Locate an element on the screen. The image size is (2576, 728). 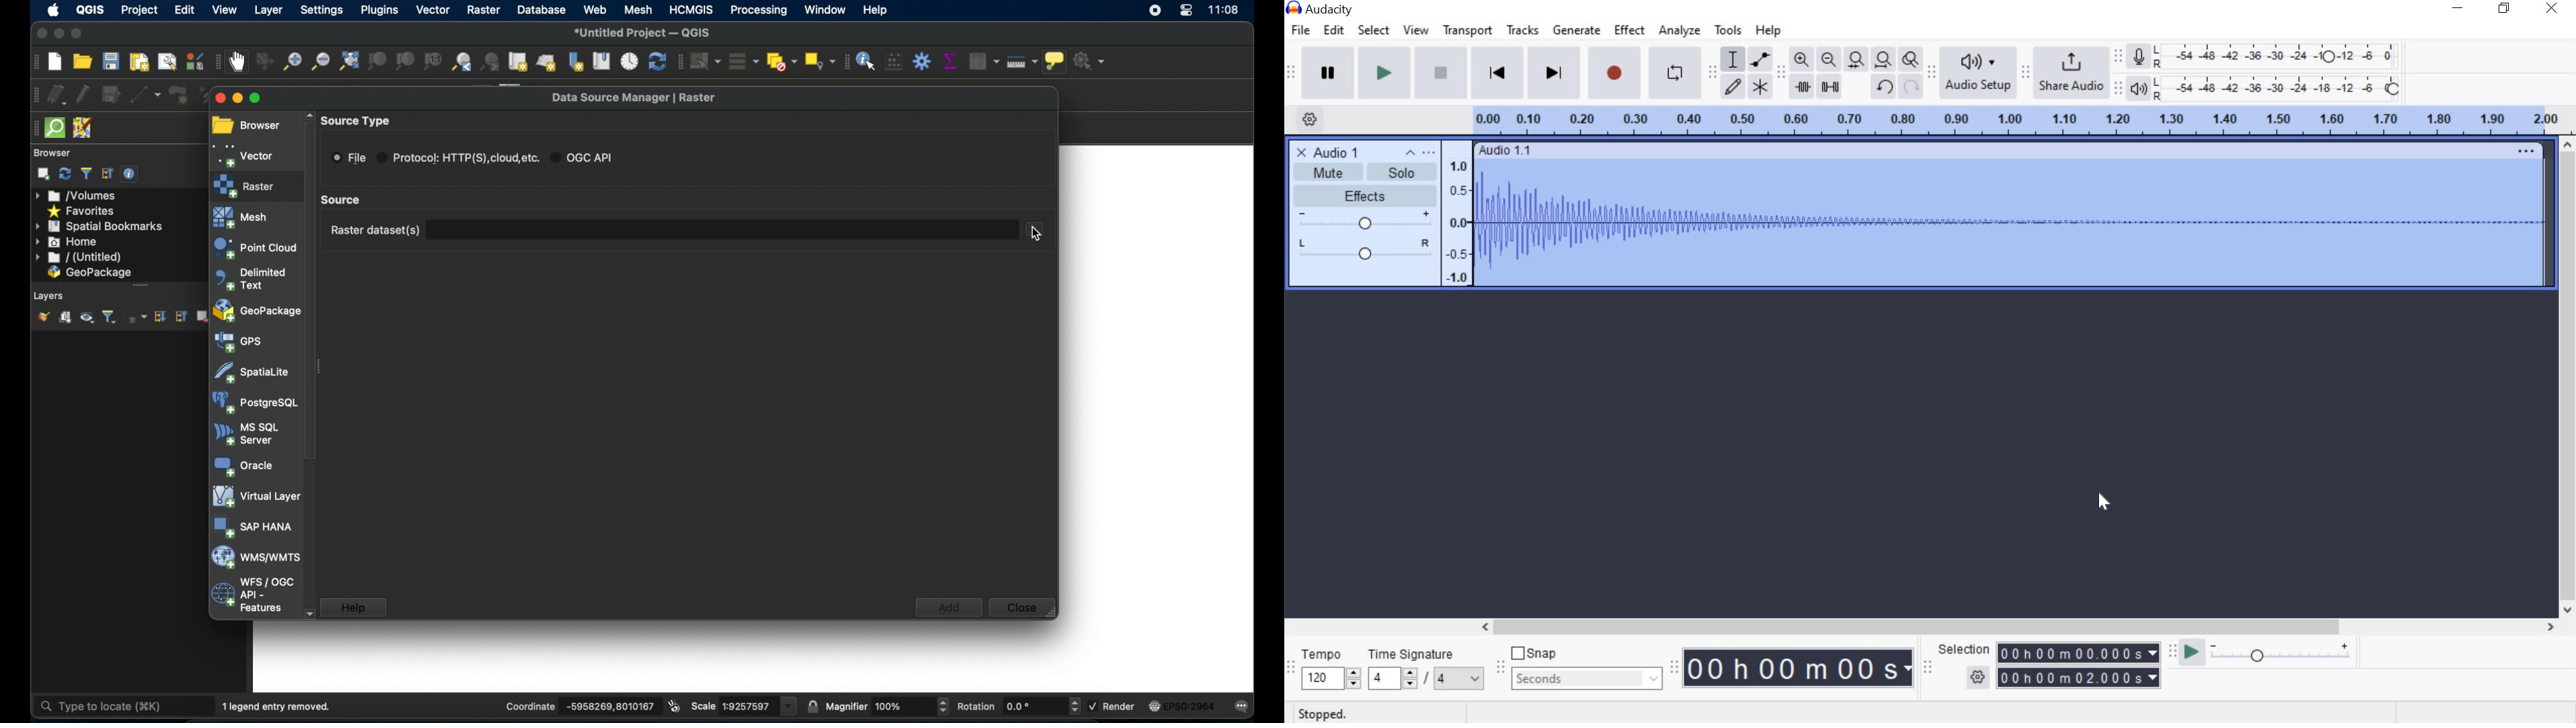
close is located at coordinates (39, 34).